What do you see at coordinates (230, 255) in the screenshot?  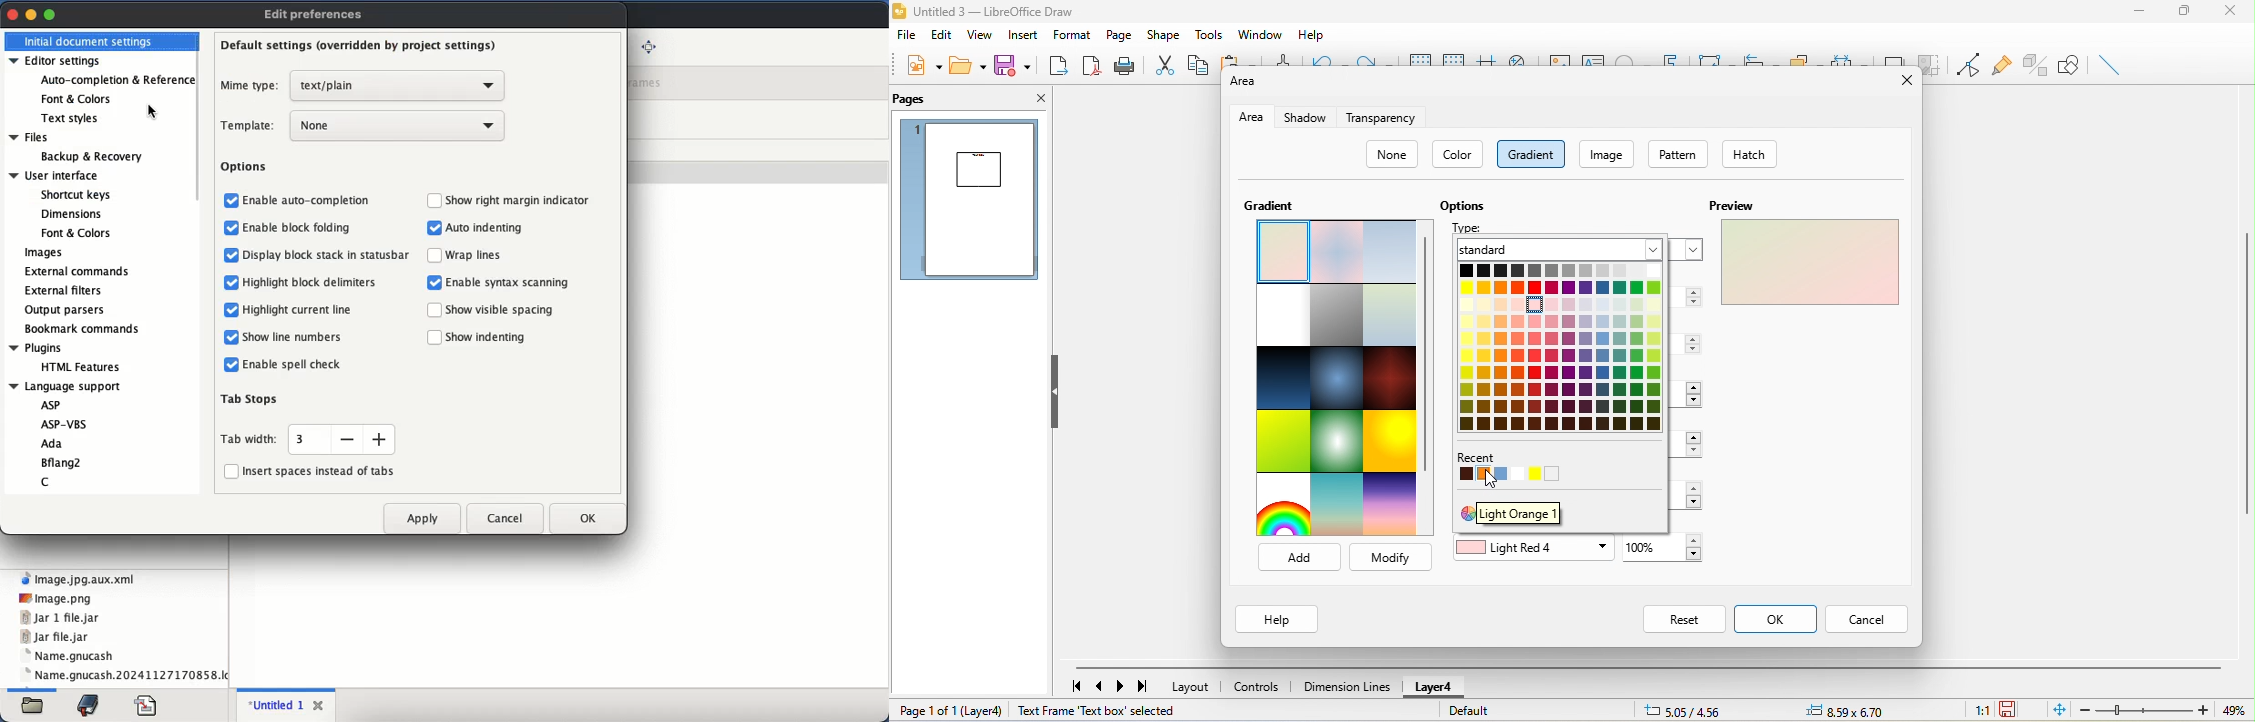 I see `checkbox` at bounding box center [230, 255].